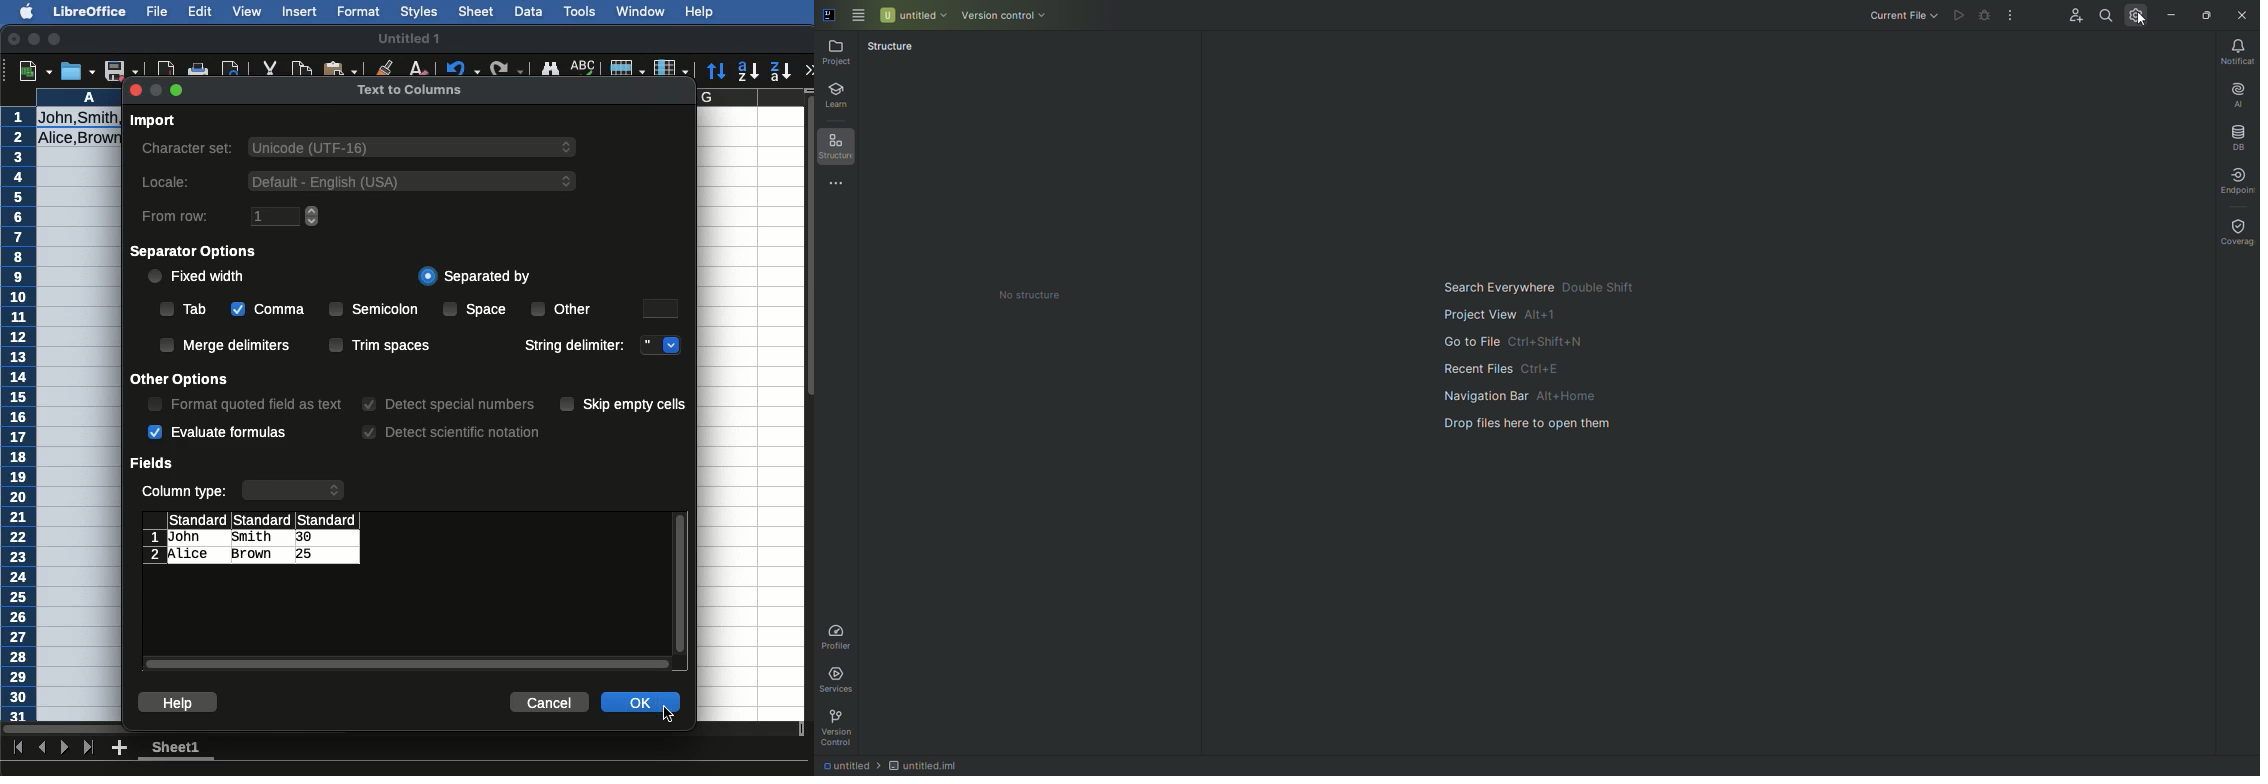 The image size is (2268, 784). What do you see at coordinates (2238, 231) in the screenshot?
I see `Coverage` at bounding box center [2238, 231].